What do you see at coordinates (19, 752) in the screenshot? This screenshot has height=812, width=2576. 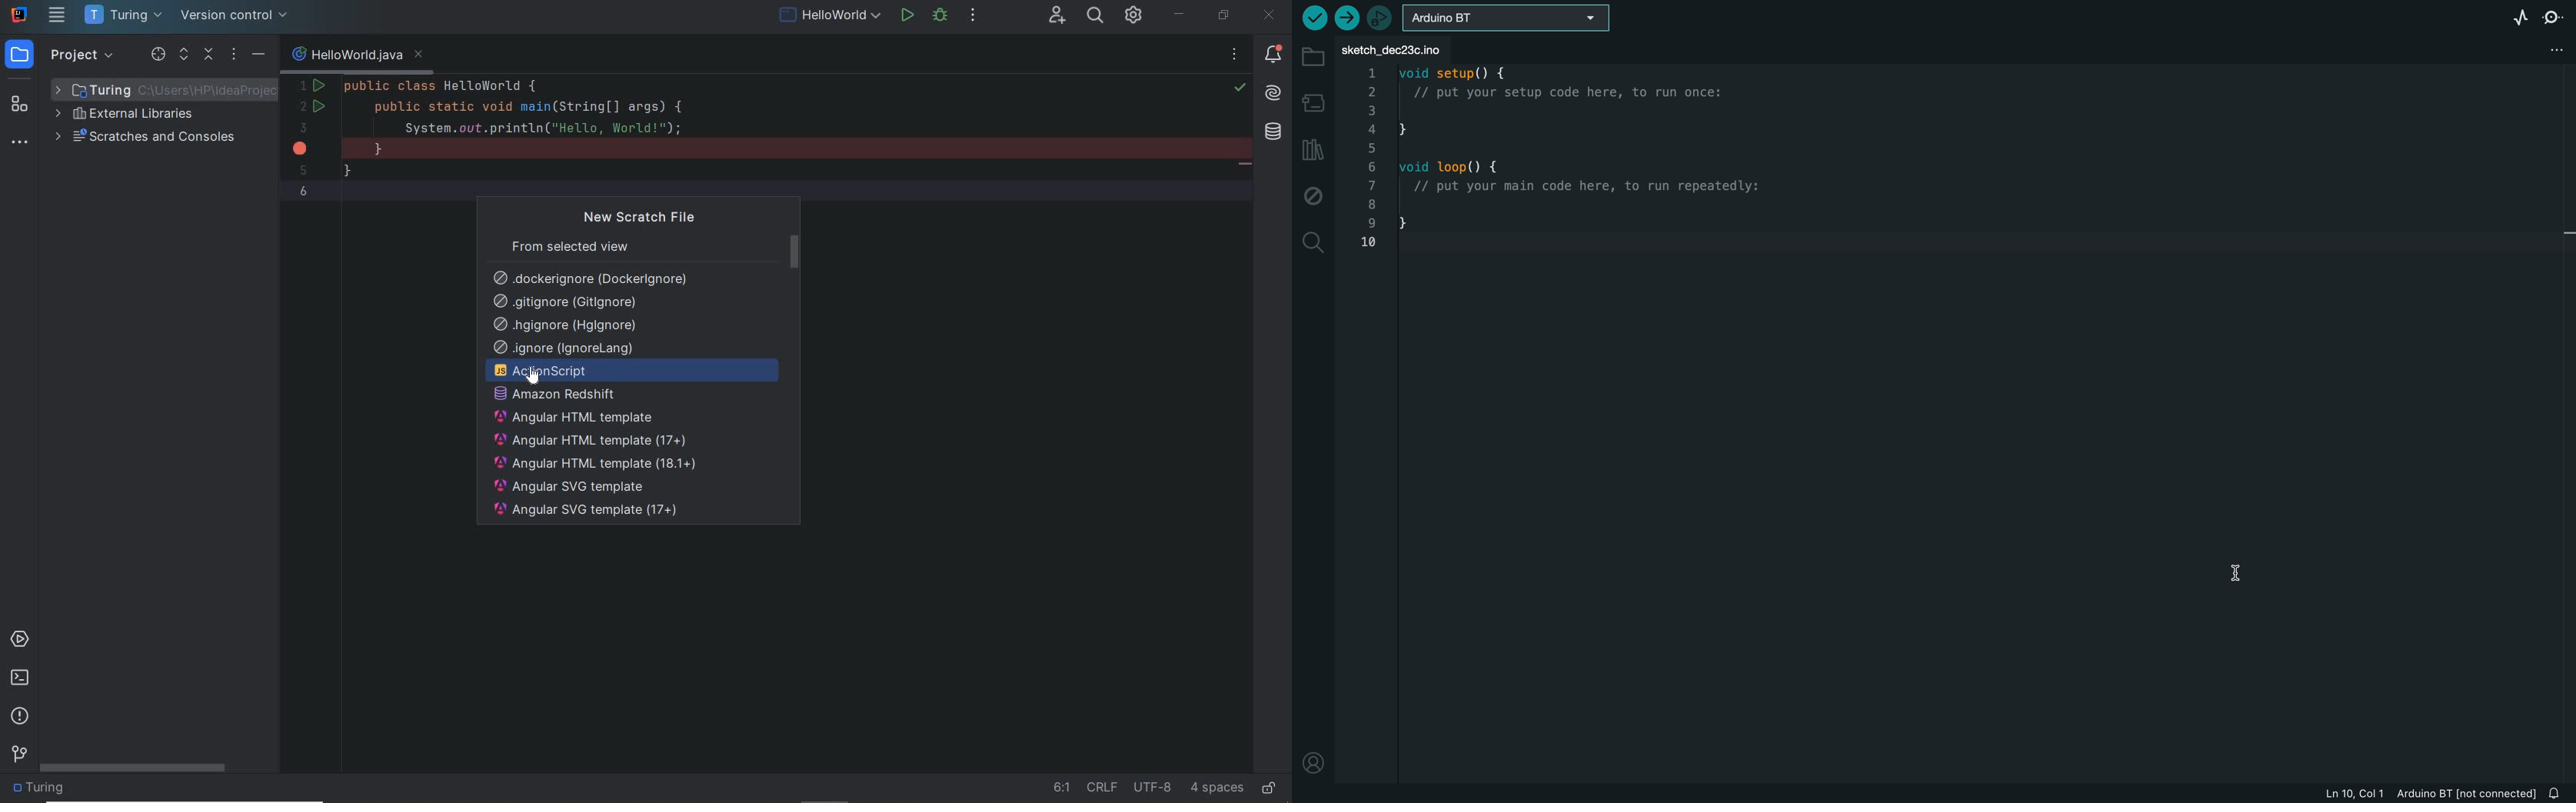 I see `Git` at bounding box center [19, 752].